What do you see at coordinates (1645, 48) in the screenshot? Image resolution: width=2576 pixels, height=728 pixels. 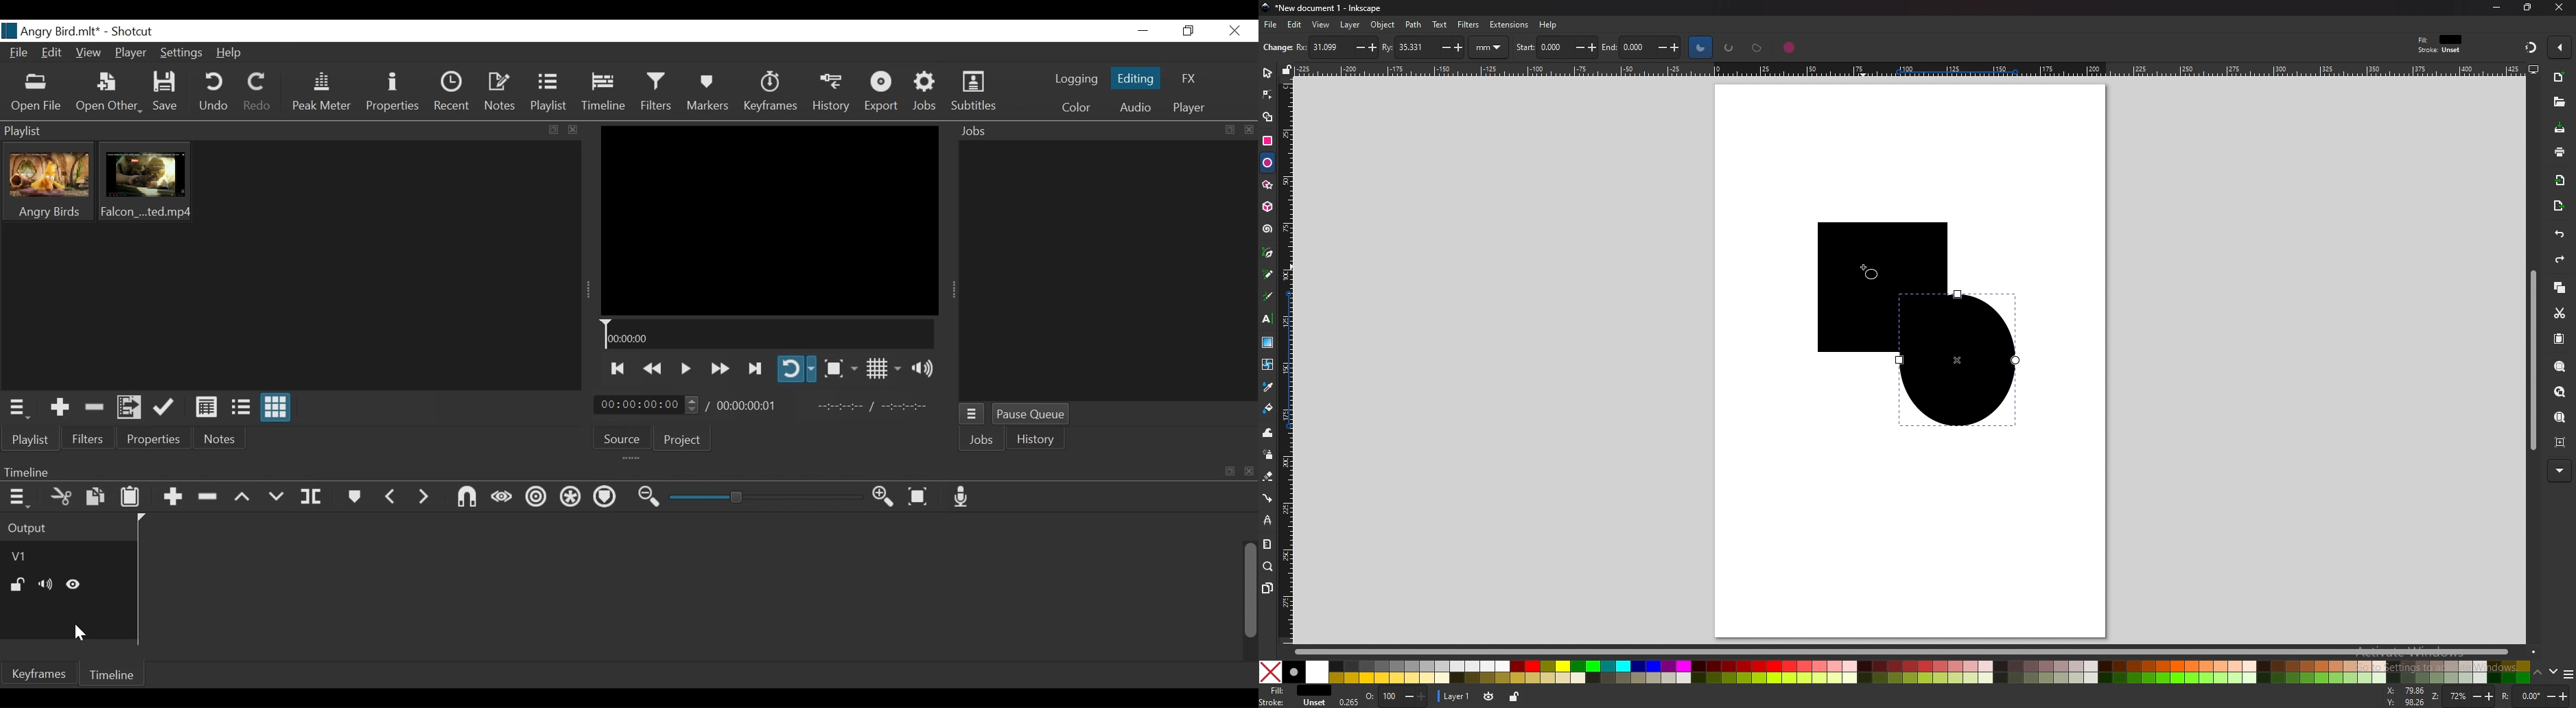 I see `end` at bounding box center [1645, 48].